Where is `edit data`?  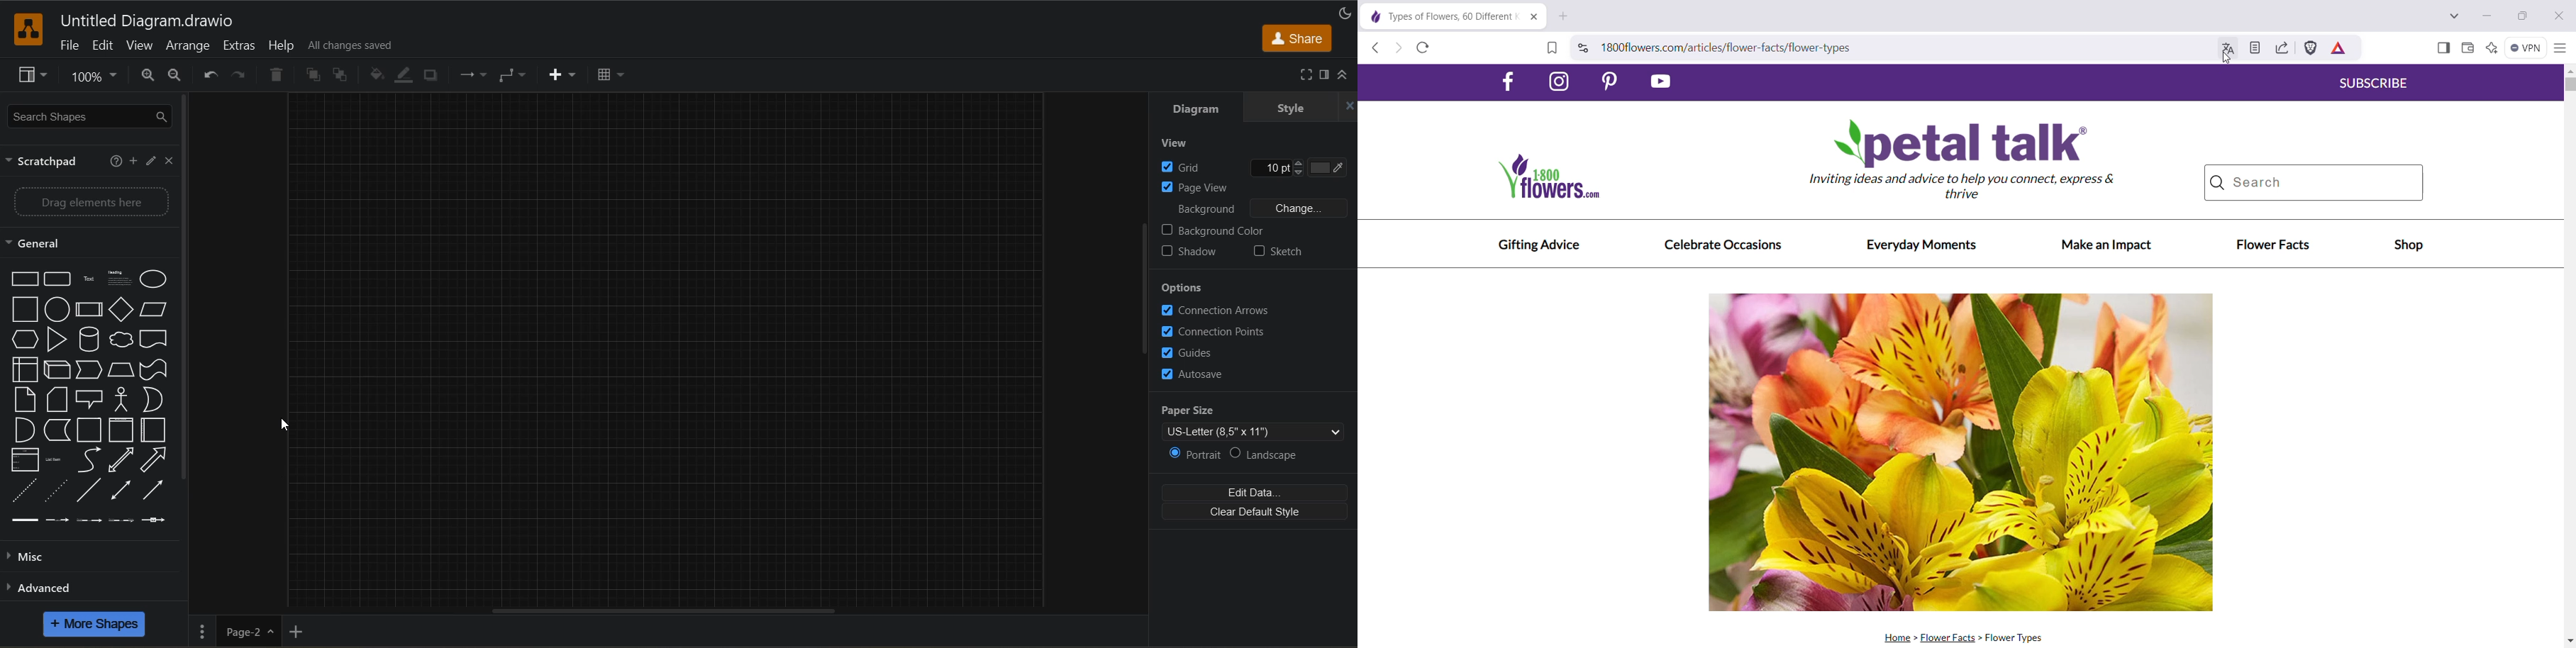
edit data is located at coordinates (1257, 493).